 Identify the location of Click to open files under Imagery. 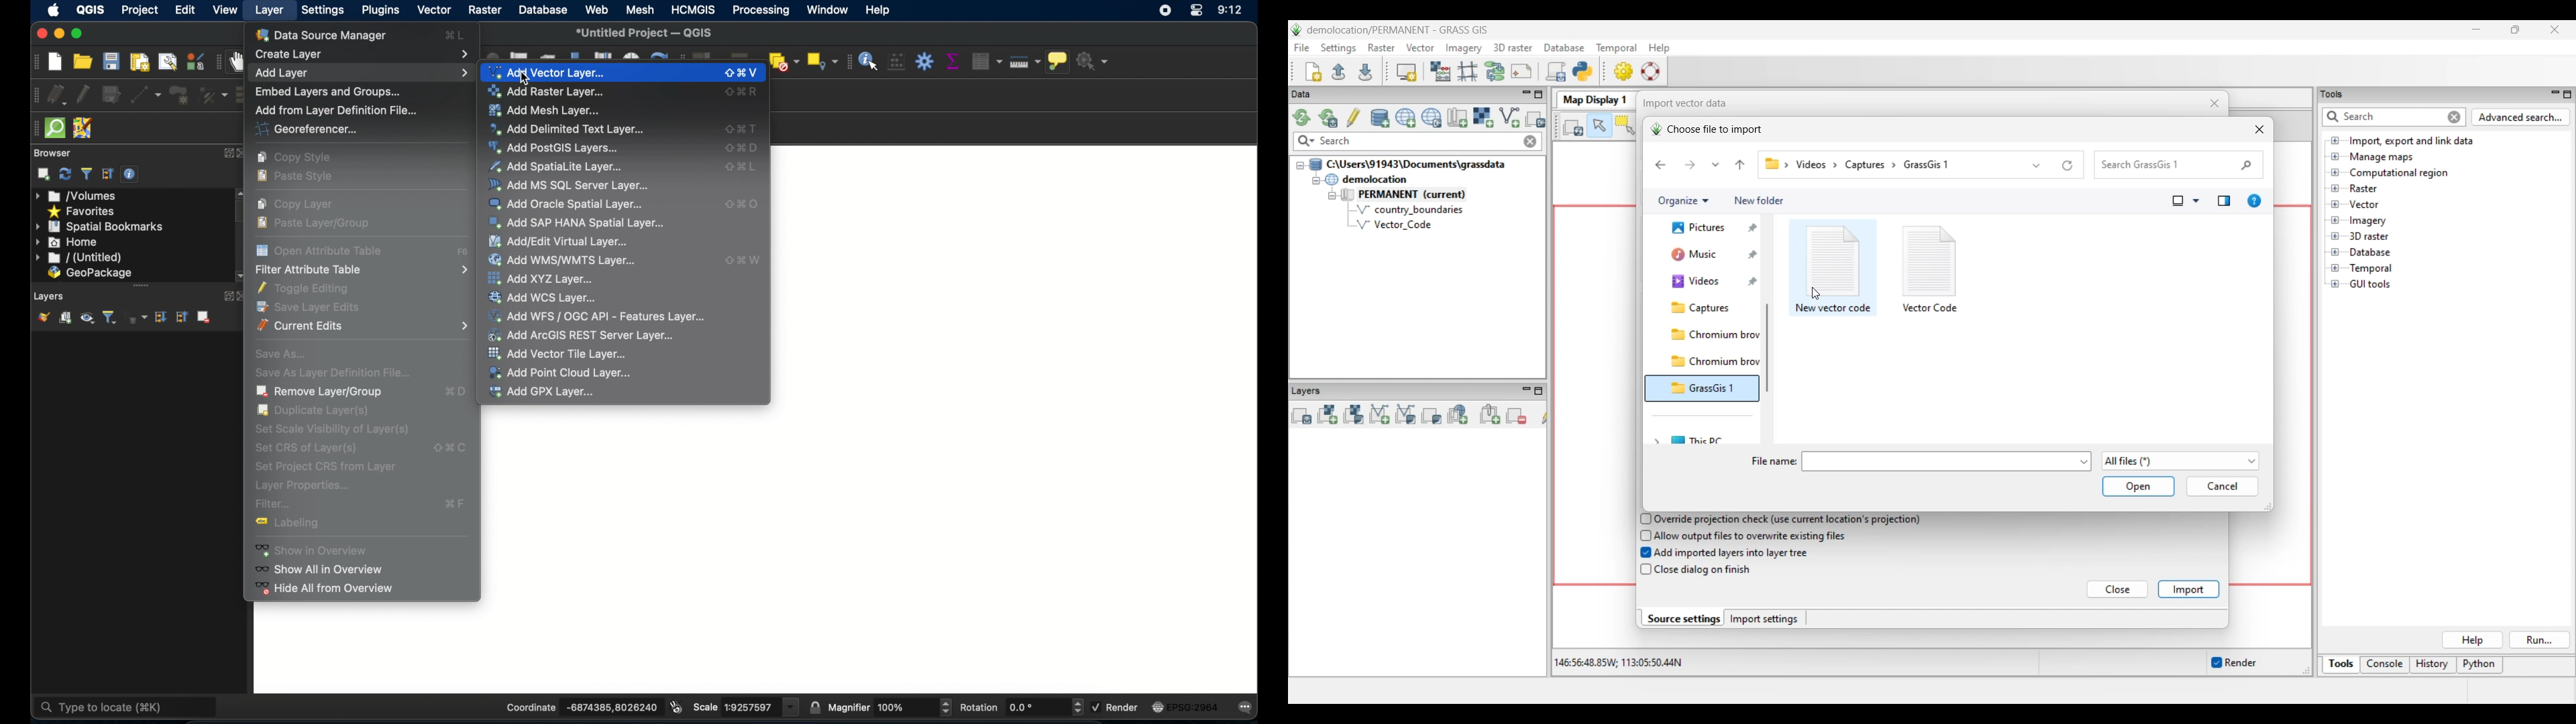
(2334, 221).